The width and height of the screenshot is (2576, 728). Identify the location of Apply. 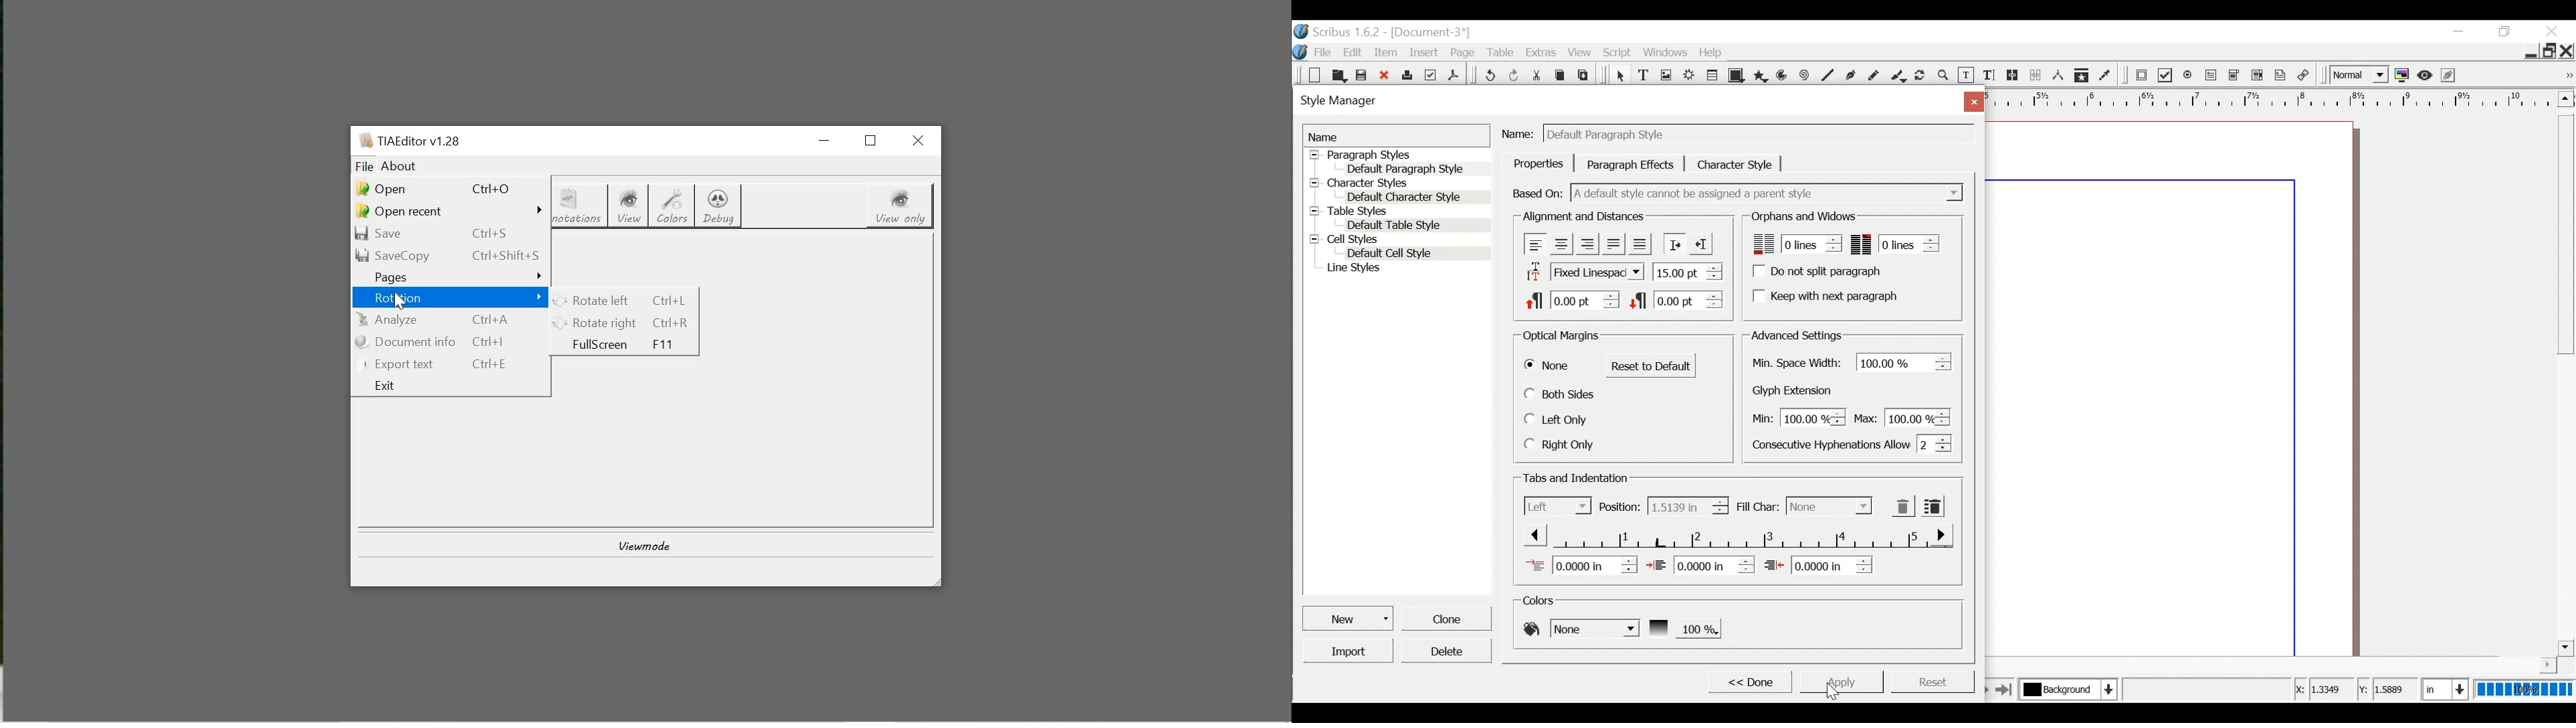
(1840, 681).